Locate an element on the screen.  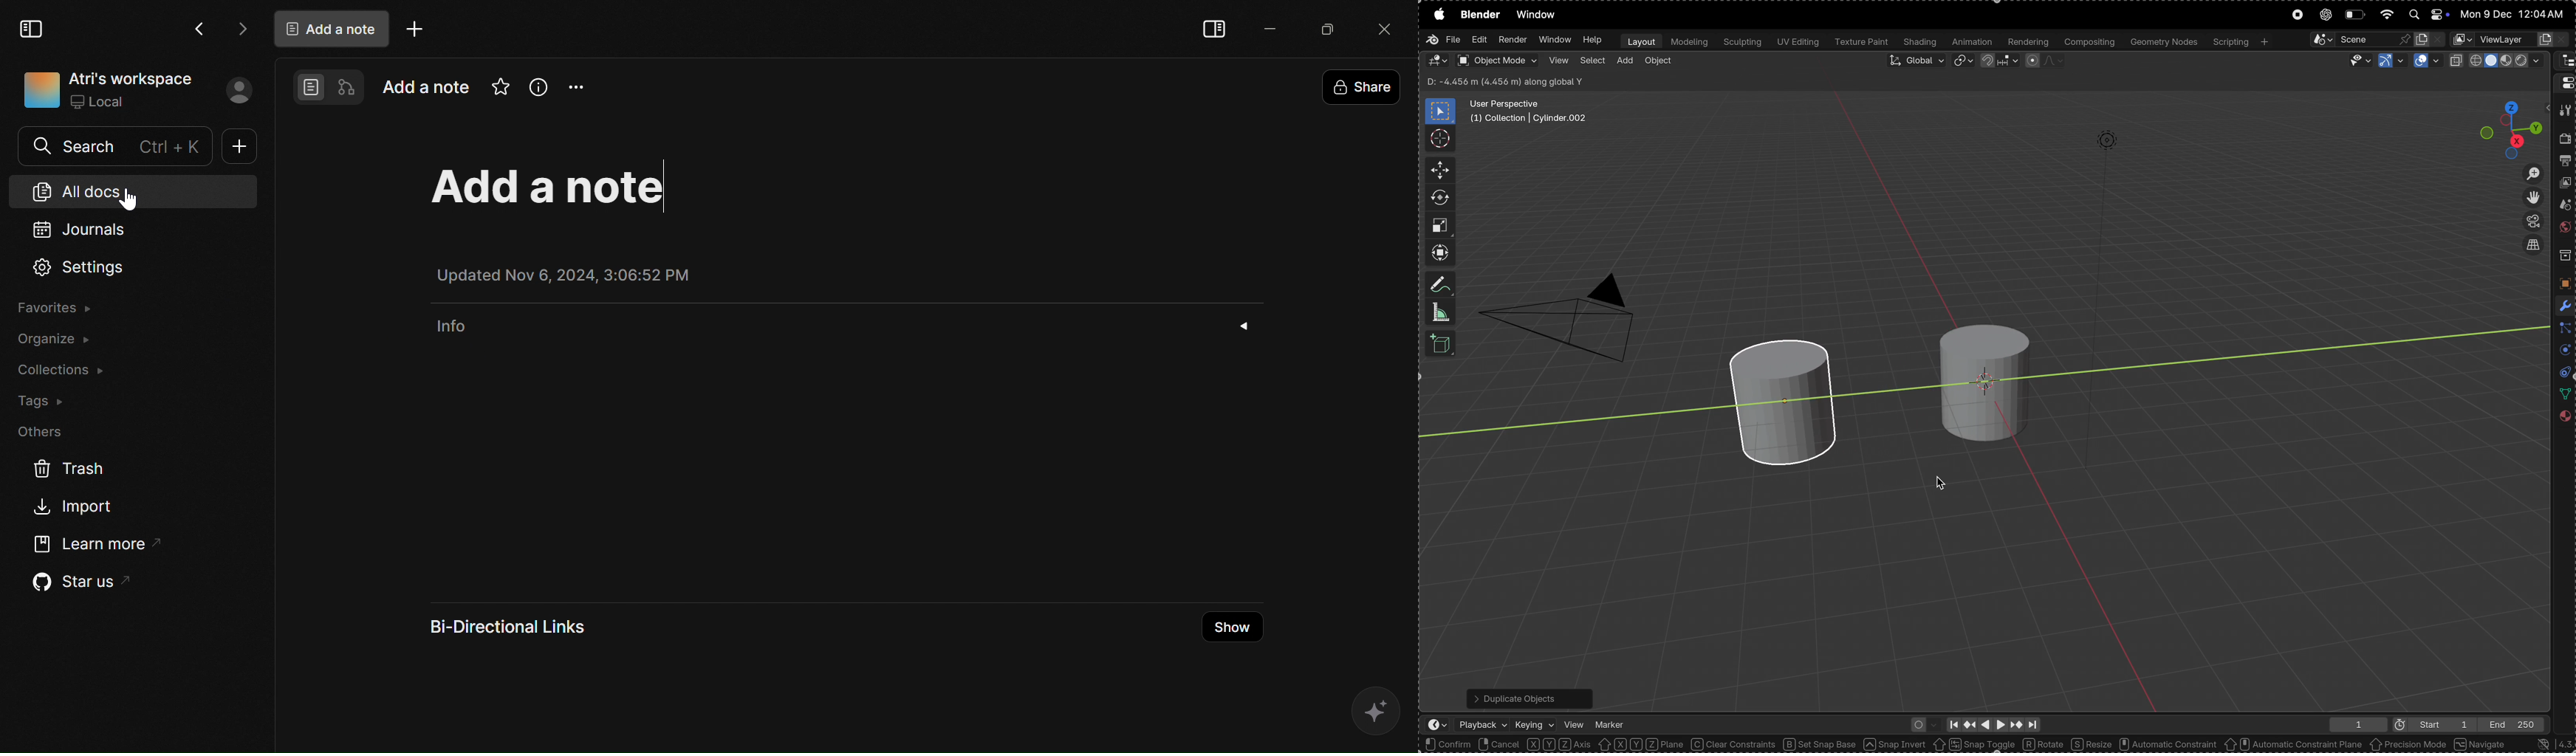
object is located at coordinates (1659, 63).